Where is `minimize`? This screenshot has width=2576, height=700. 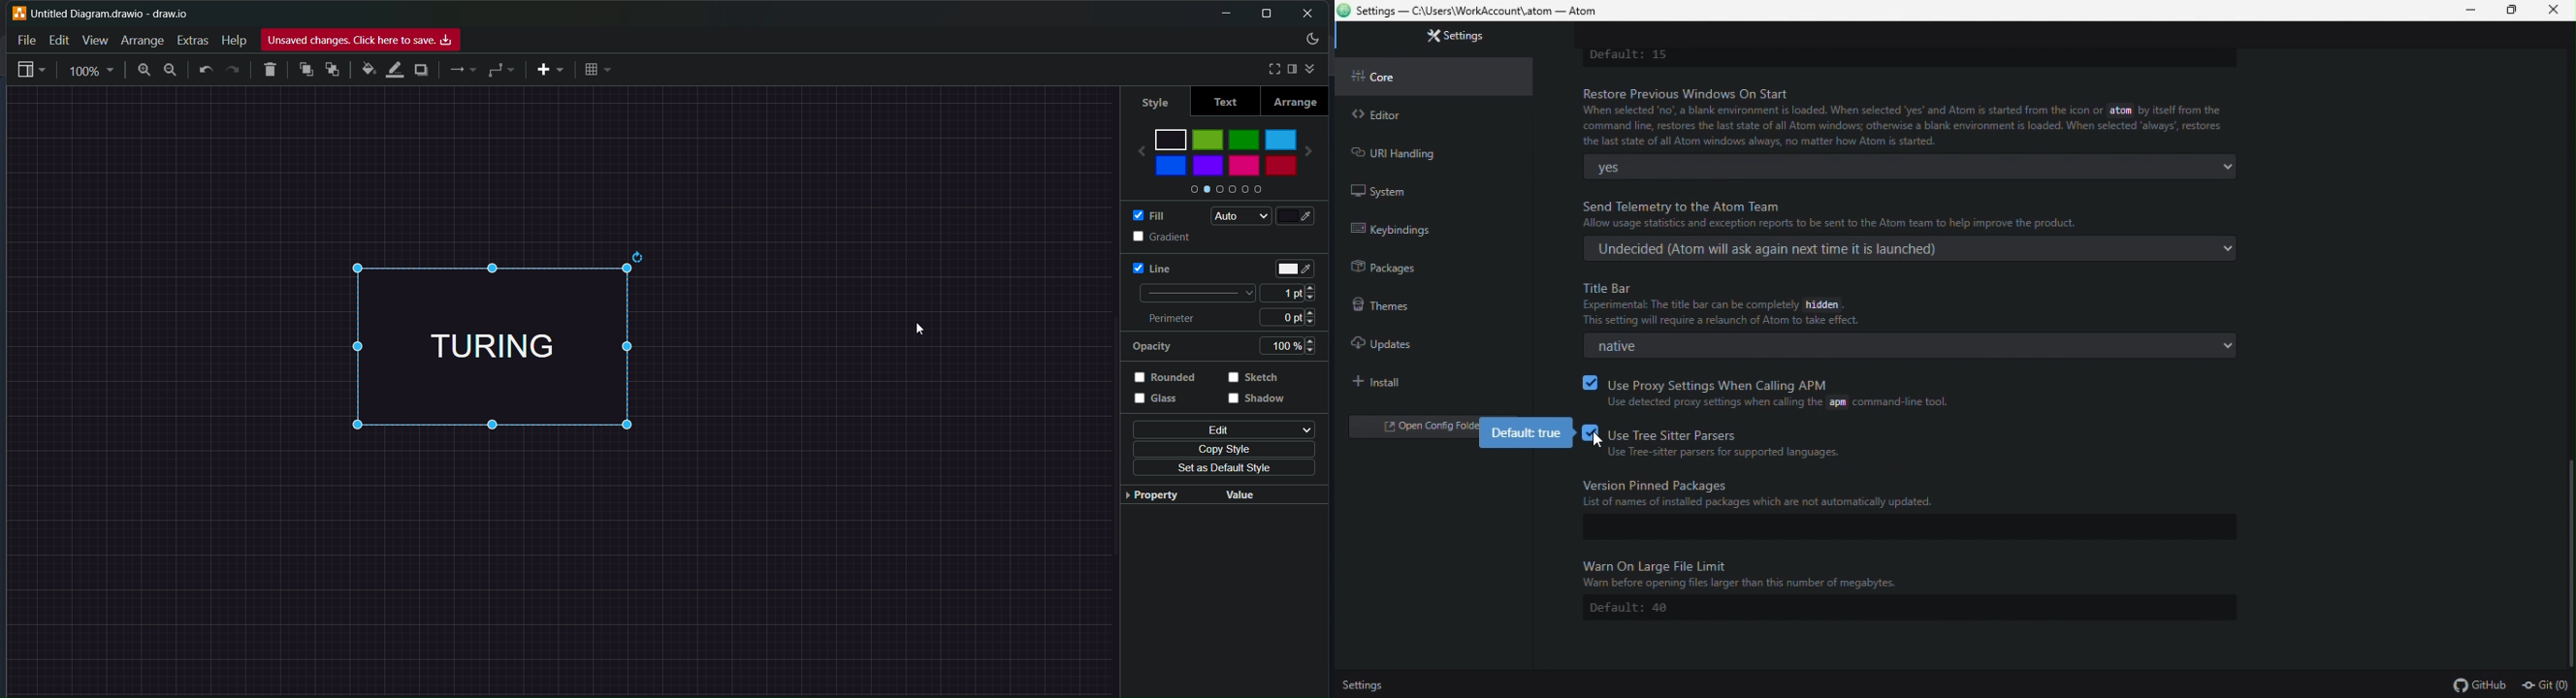
minimize is located at coordinates (1223, 13).